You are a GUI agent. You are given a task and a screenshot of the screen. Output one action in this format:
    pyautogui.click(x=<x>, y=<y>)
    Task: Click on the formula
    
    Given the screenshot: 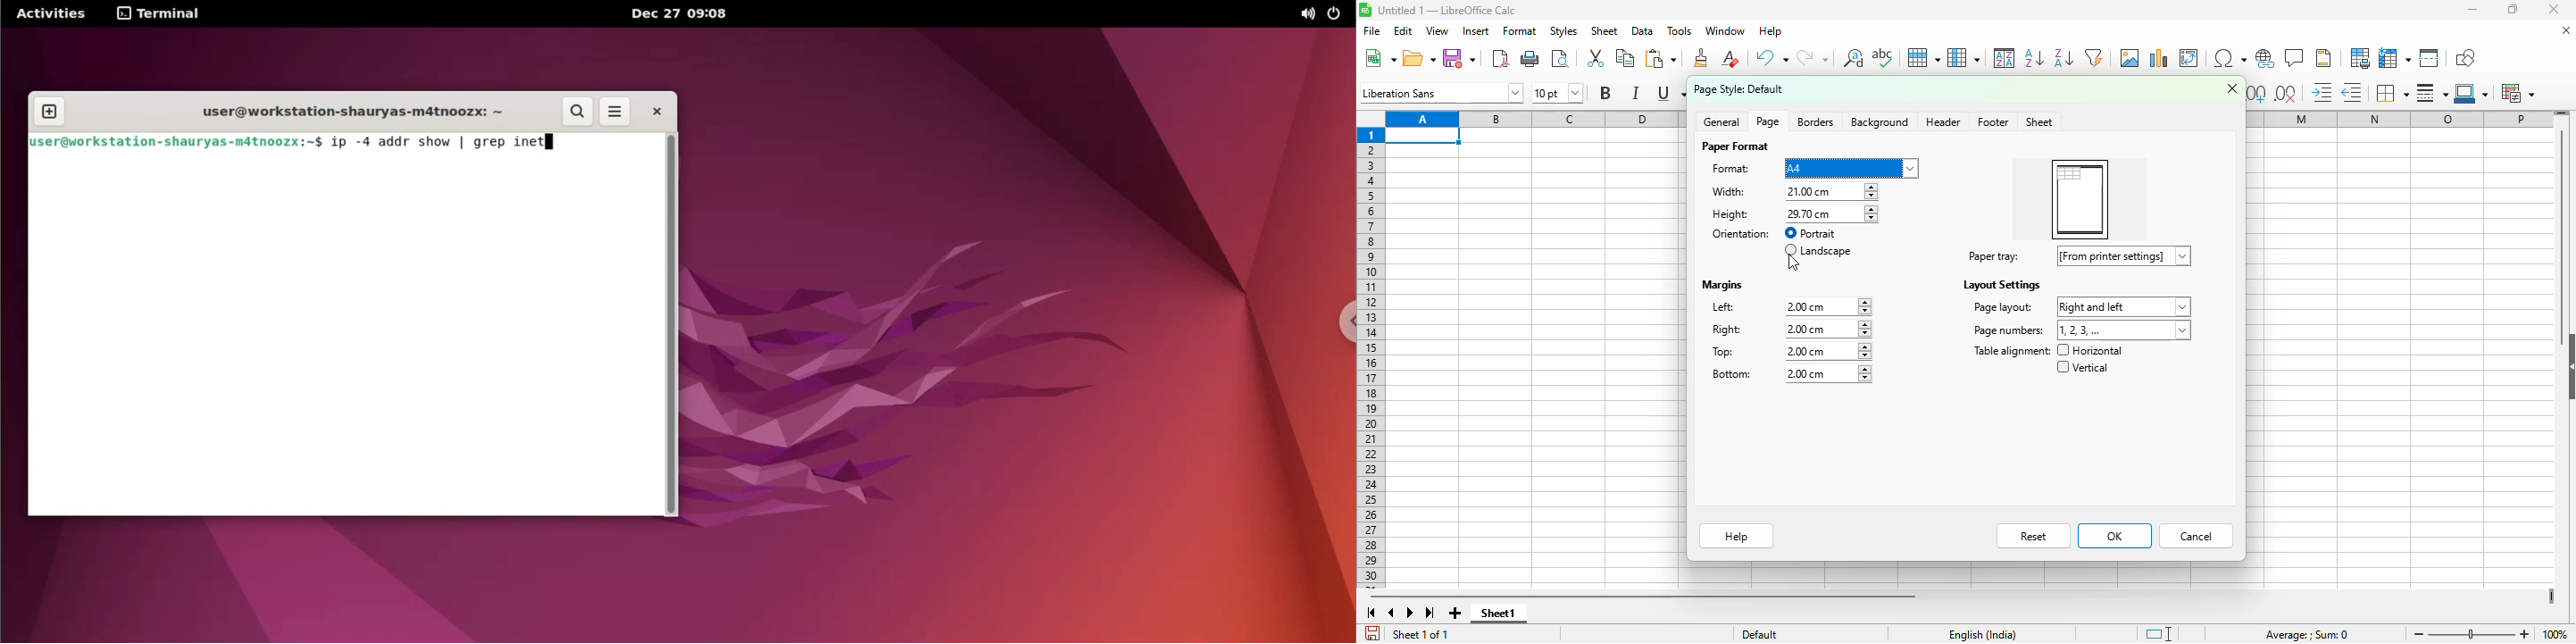 What is the action you would take?
    pyautogui.click(x=2307, y=635)
    